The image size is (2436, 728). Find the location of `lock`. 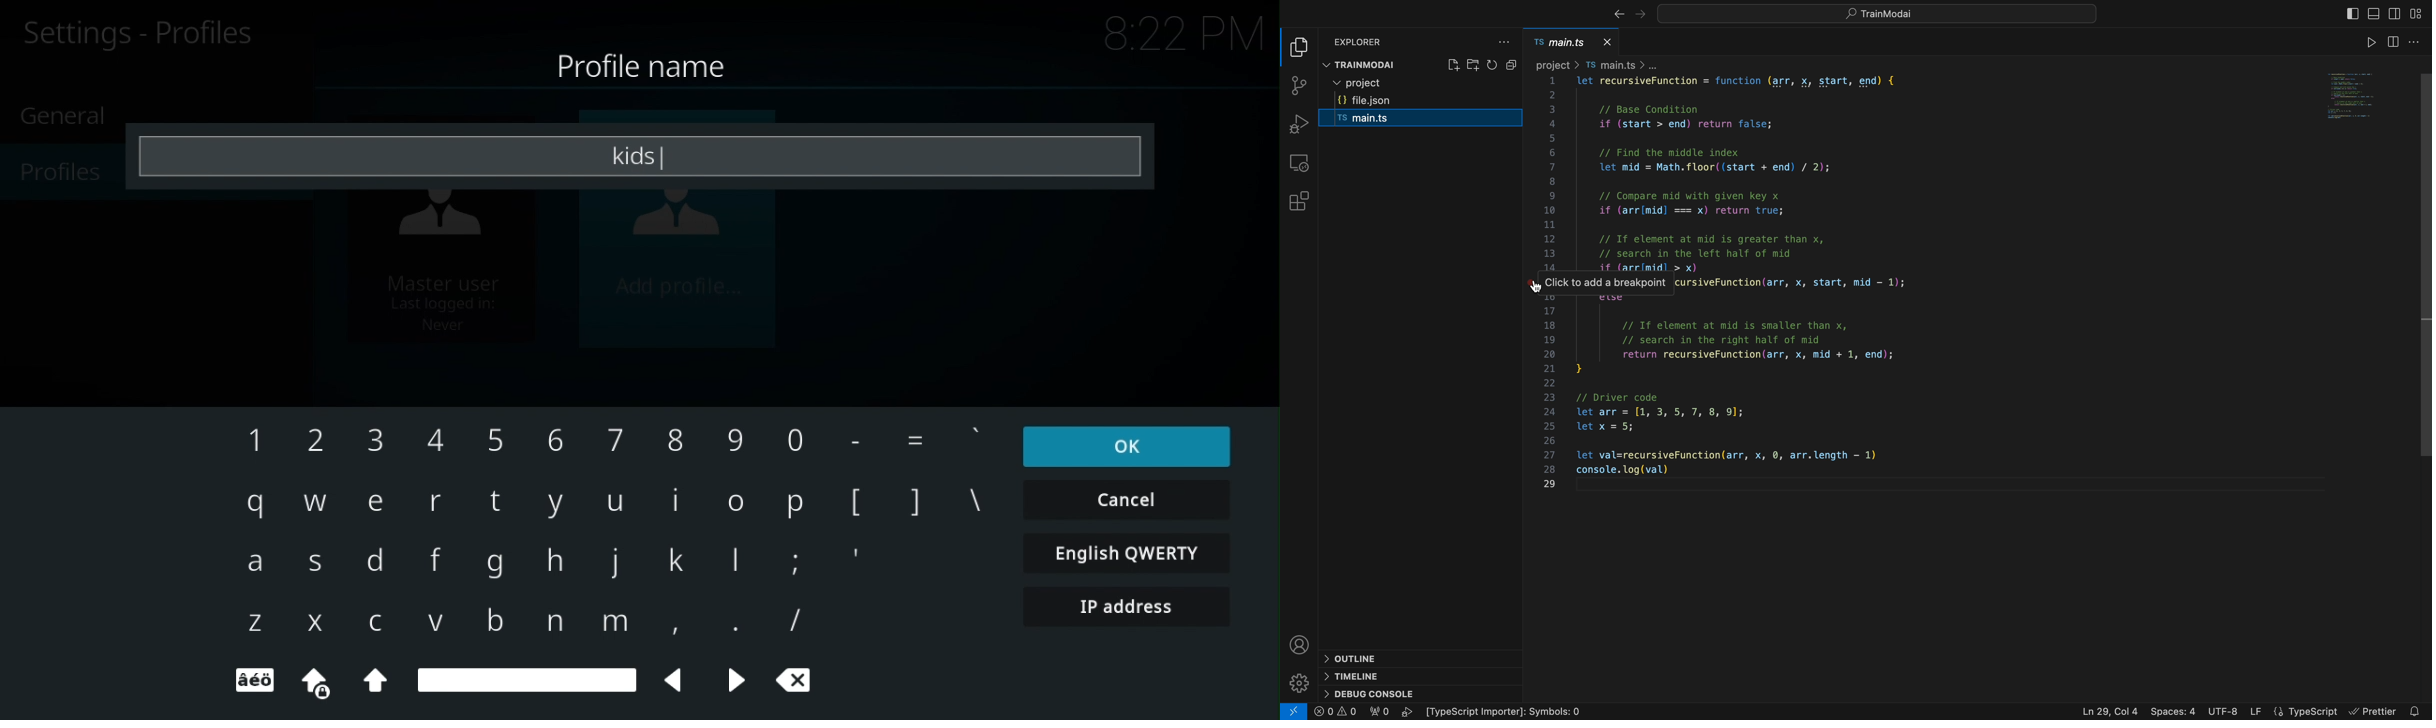

lock is located at coordinates (318, 684).